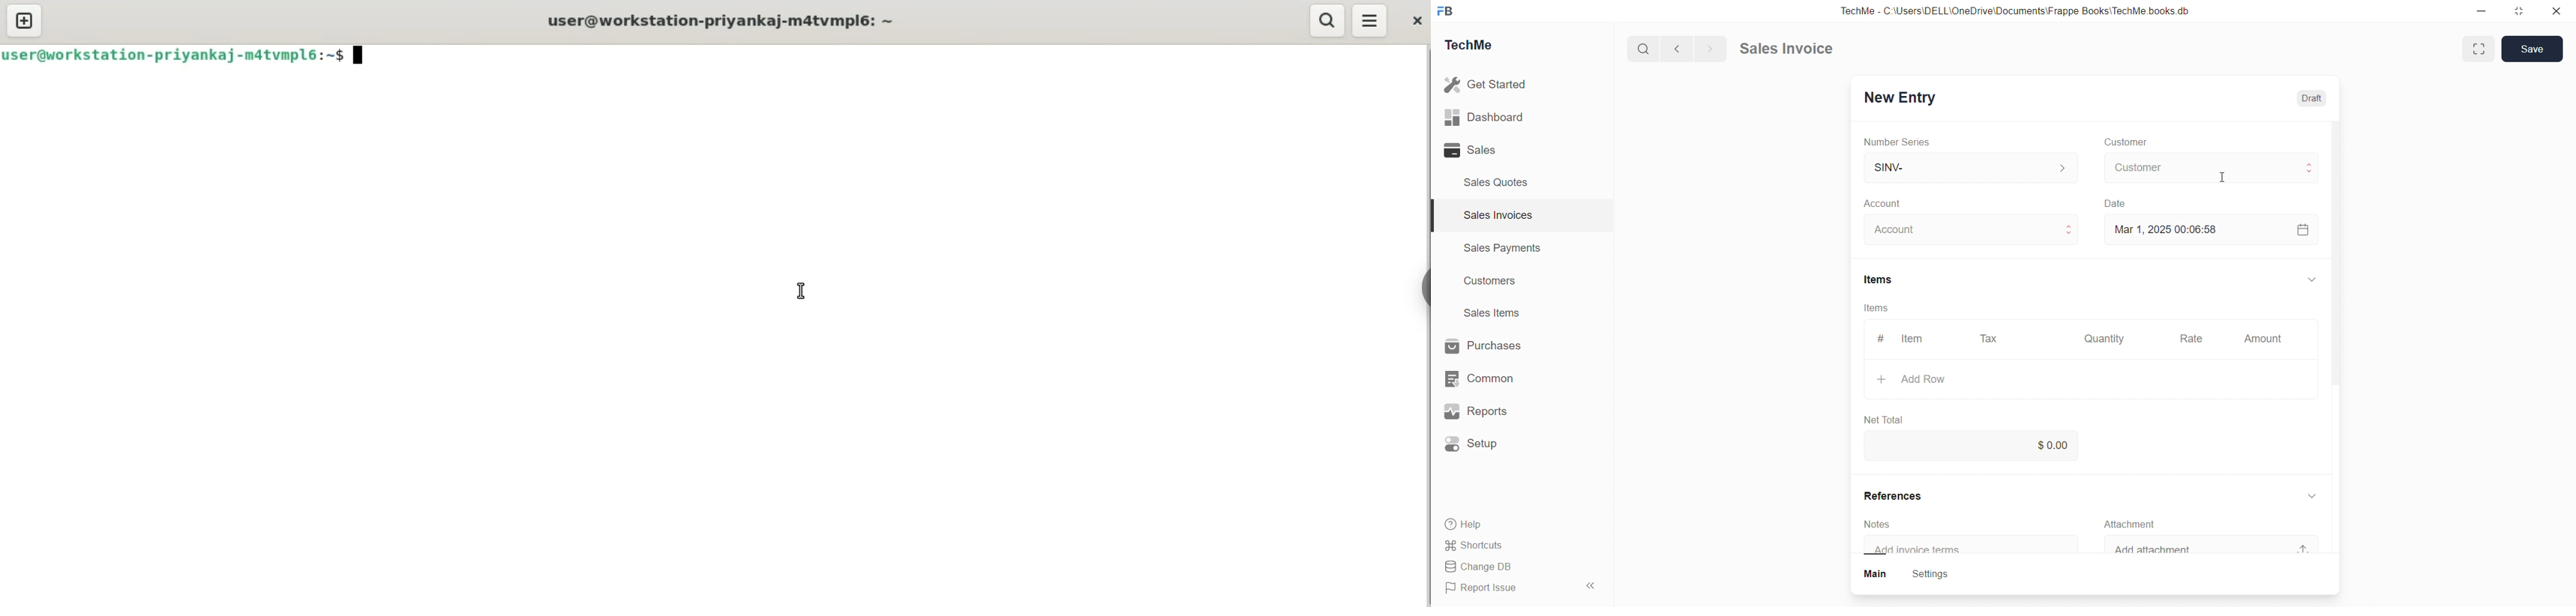 The height and width of the screenshot is (616, 2576). I want to click on B& Change DB, so click(1483, 568).